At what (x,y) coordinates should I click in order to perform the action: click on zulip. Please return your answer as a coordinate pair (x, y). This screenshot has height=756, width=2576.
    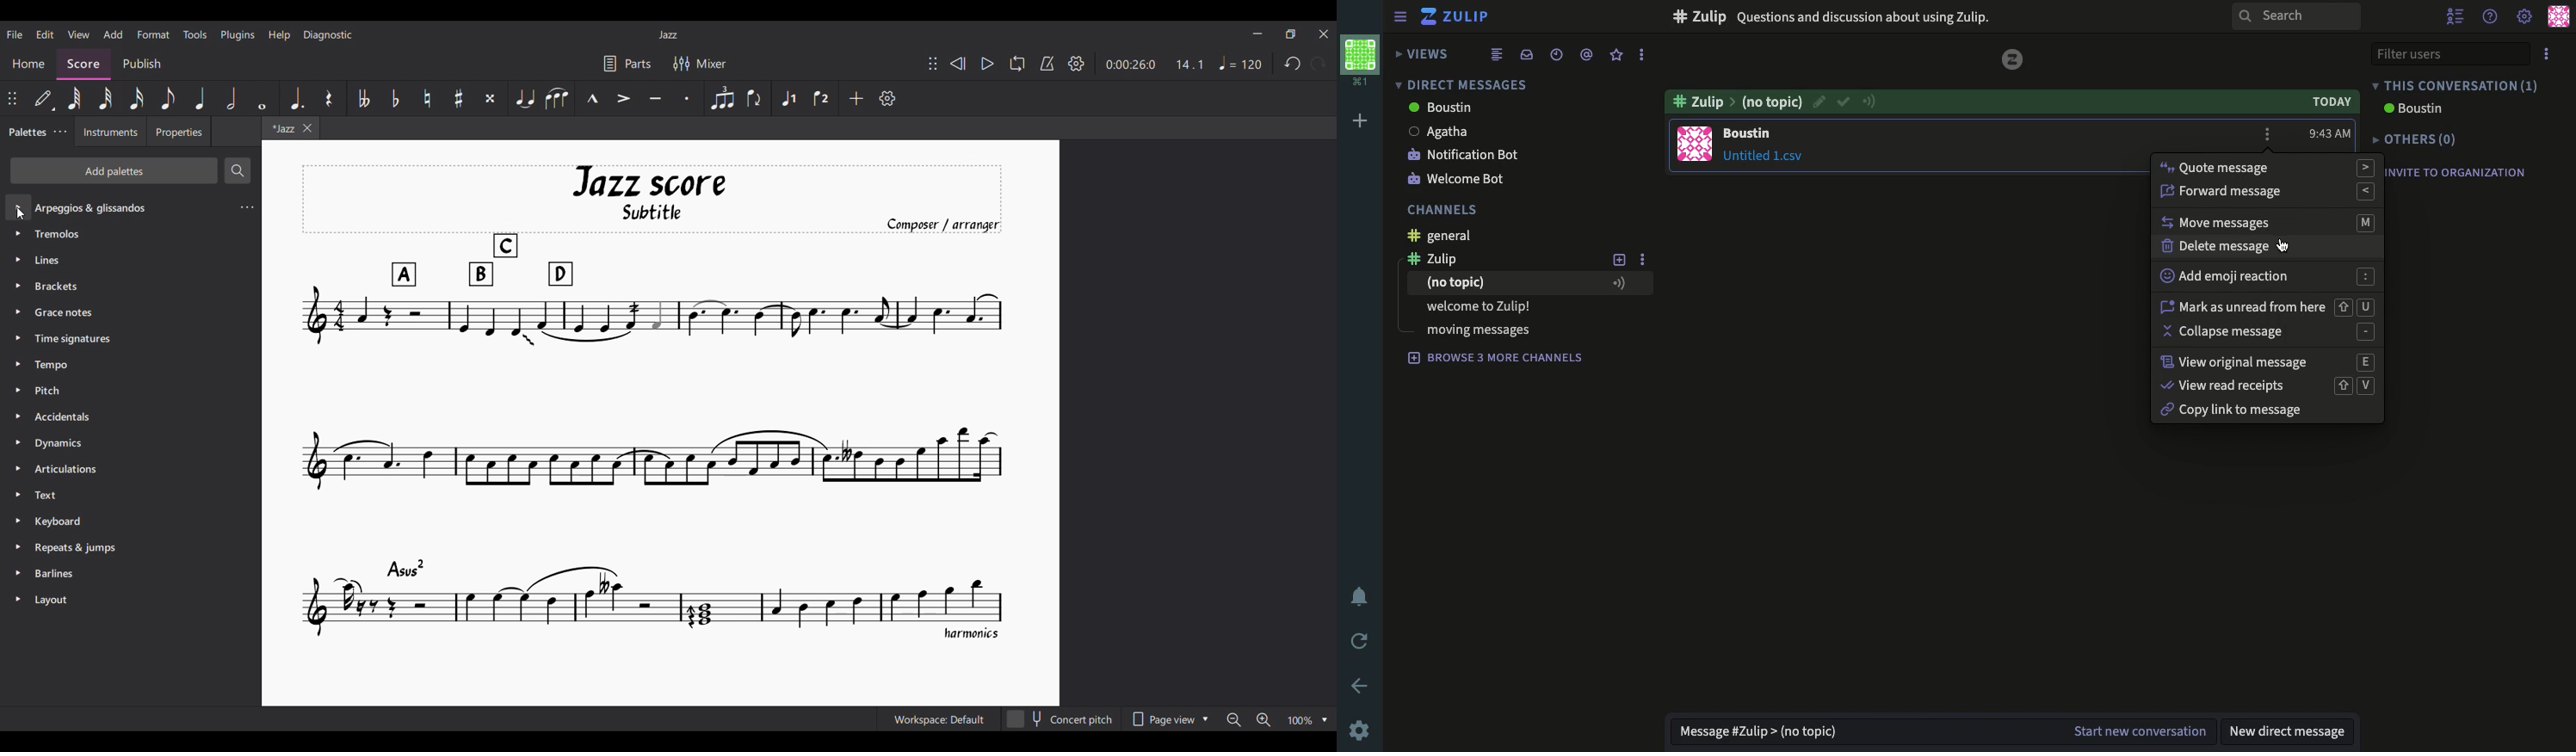
    Looking at the image, I should click on (1448, 258).